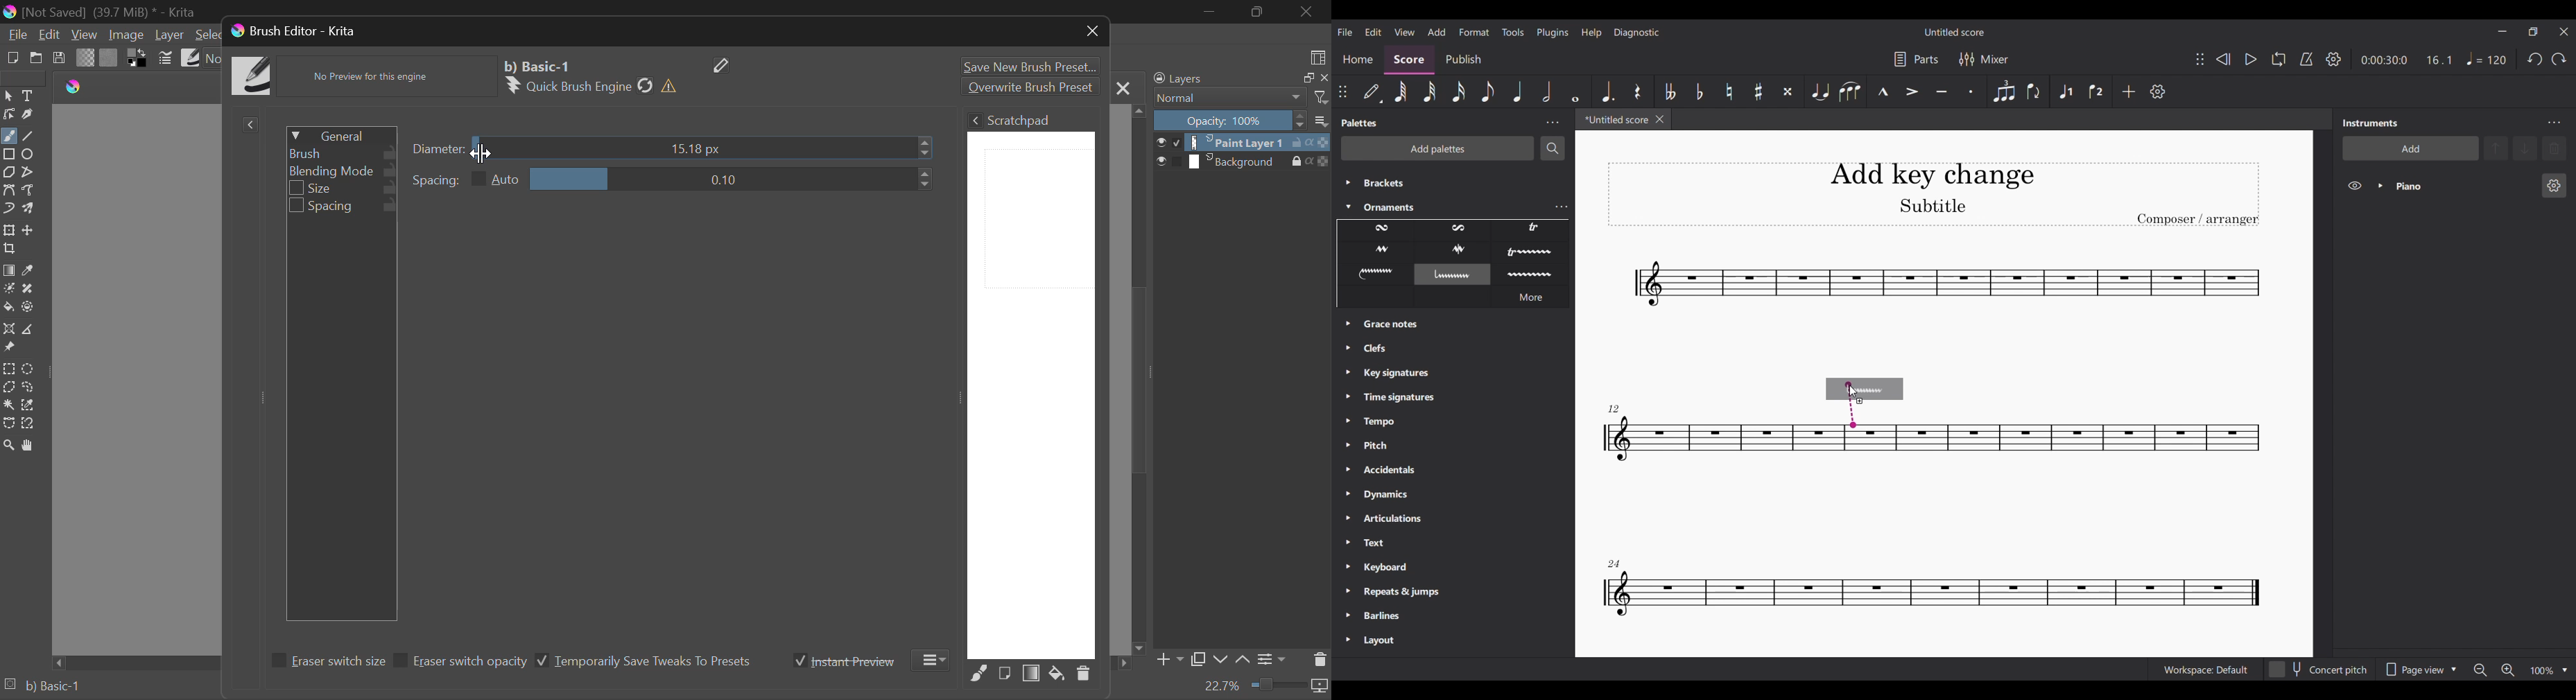 This screenshot has height=700, width=2576. What do you see at coordinates (1372, 91) in the screenshot?
I see `default` at bounding box center [1372, 91].